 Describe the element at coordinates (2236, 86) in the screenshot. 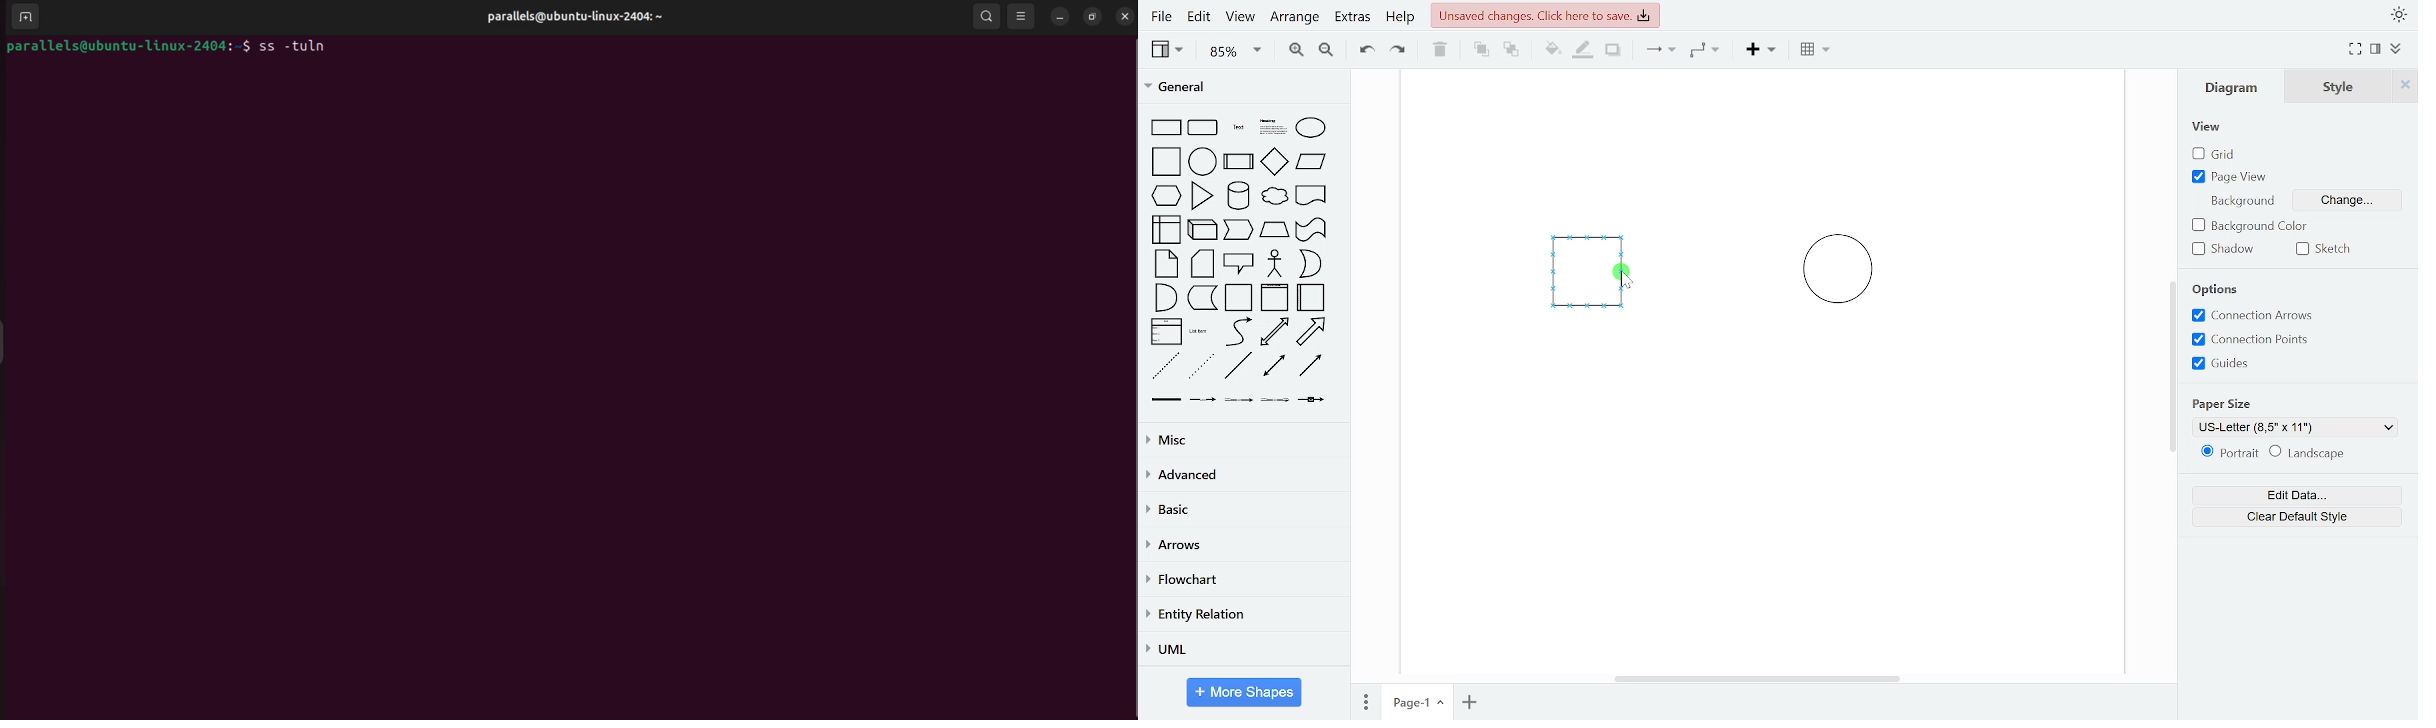

I see `diagram` at that location.